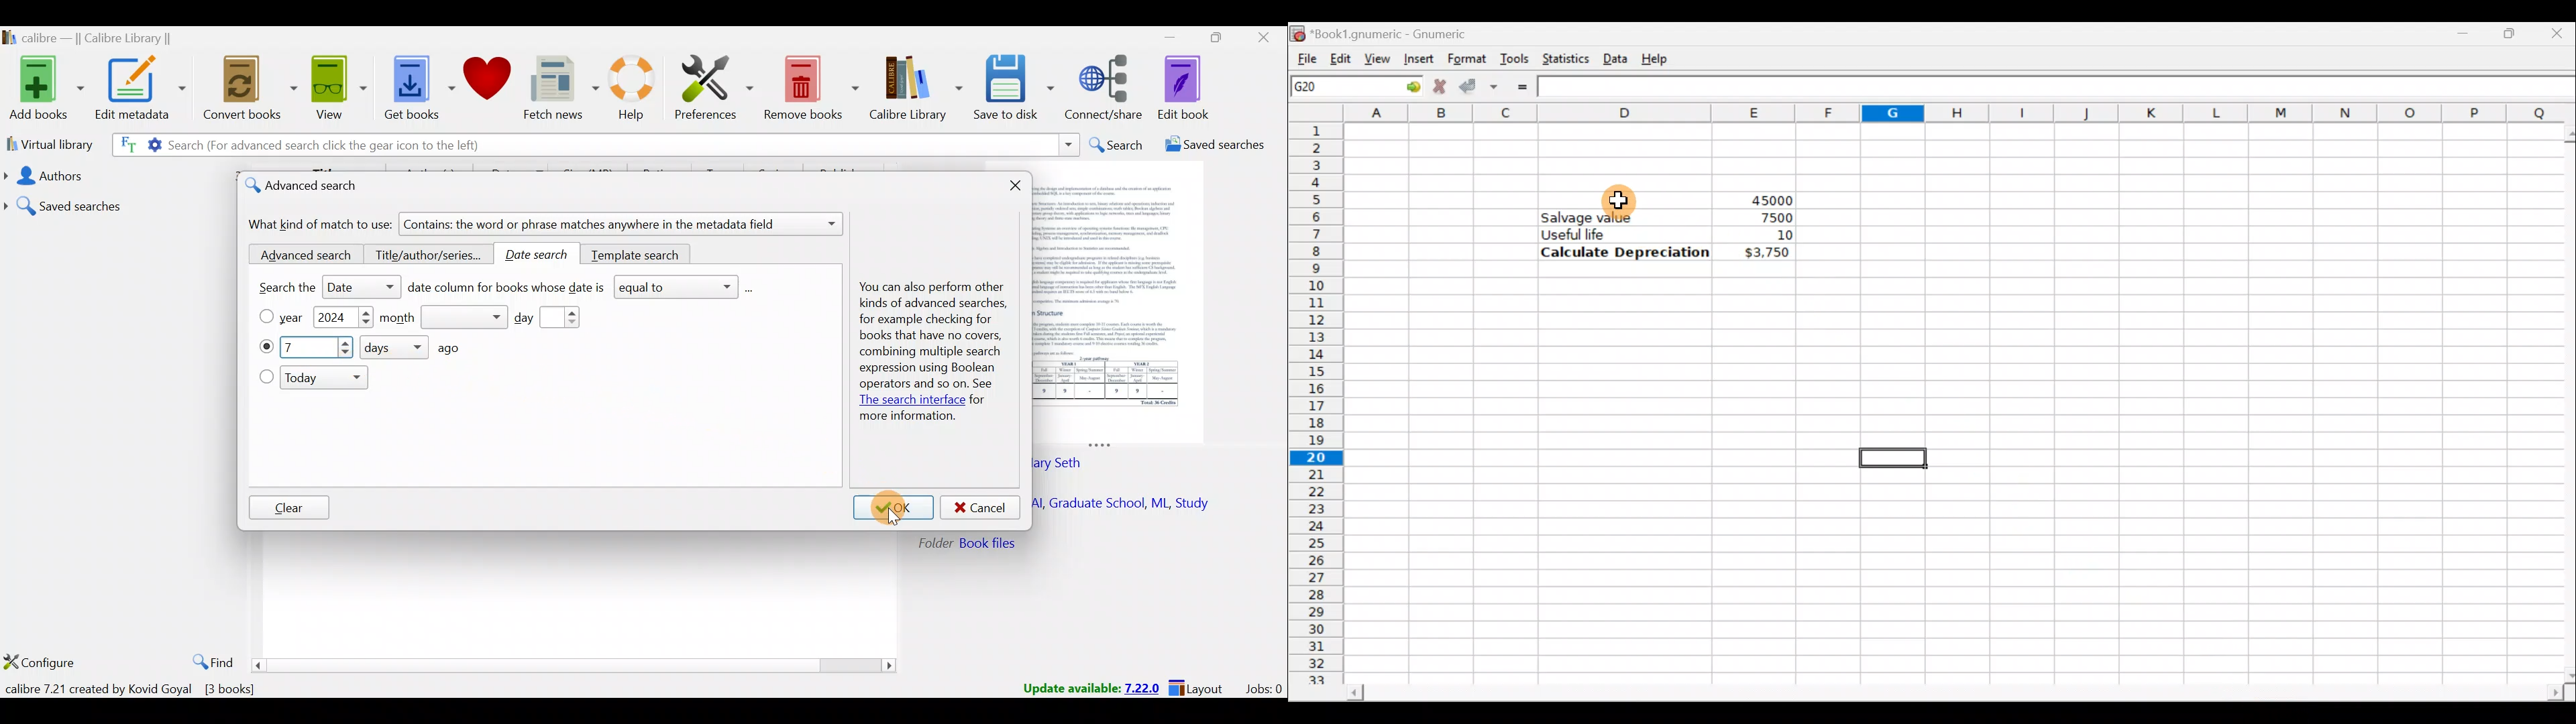  What do you see at coordinates (1755, 217) in the screenshot?
I see `7500` at bounding box center [1755, 217].